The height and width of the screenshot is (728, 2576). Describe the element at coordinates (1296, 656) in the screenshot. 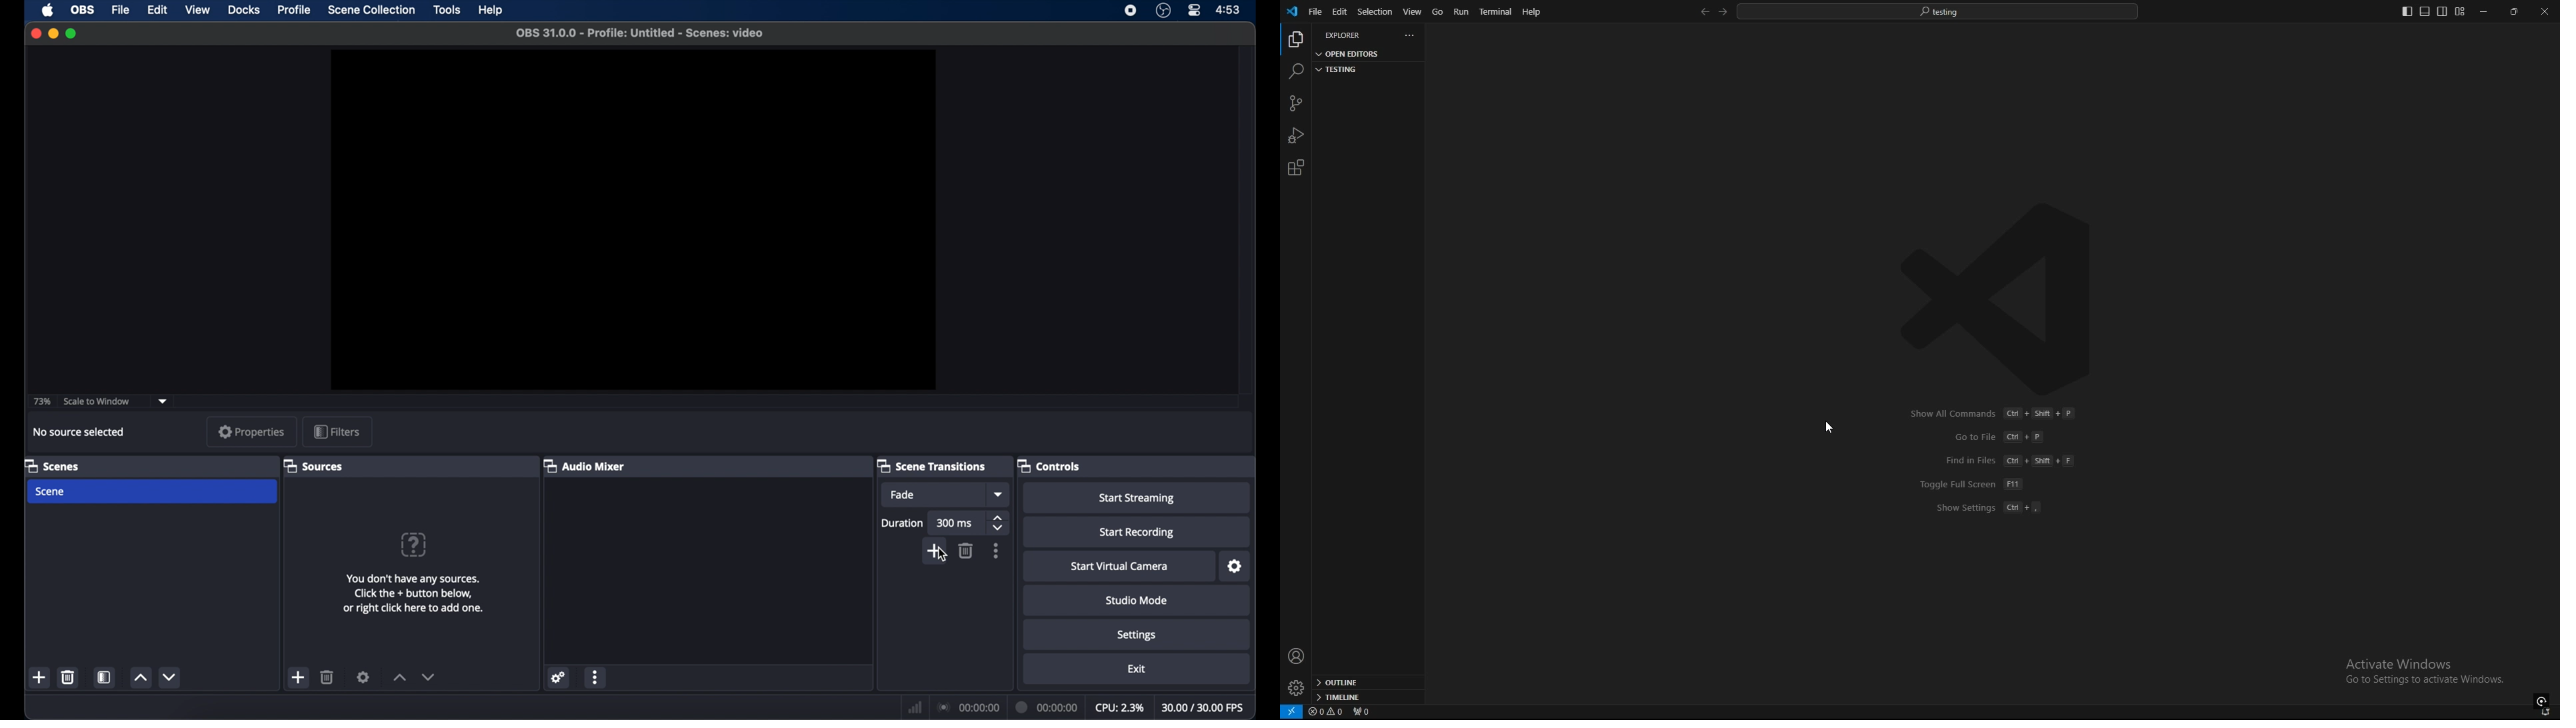

I see `profile` at that location.